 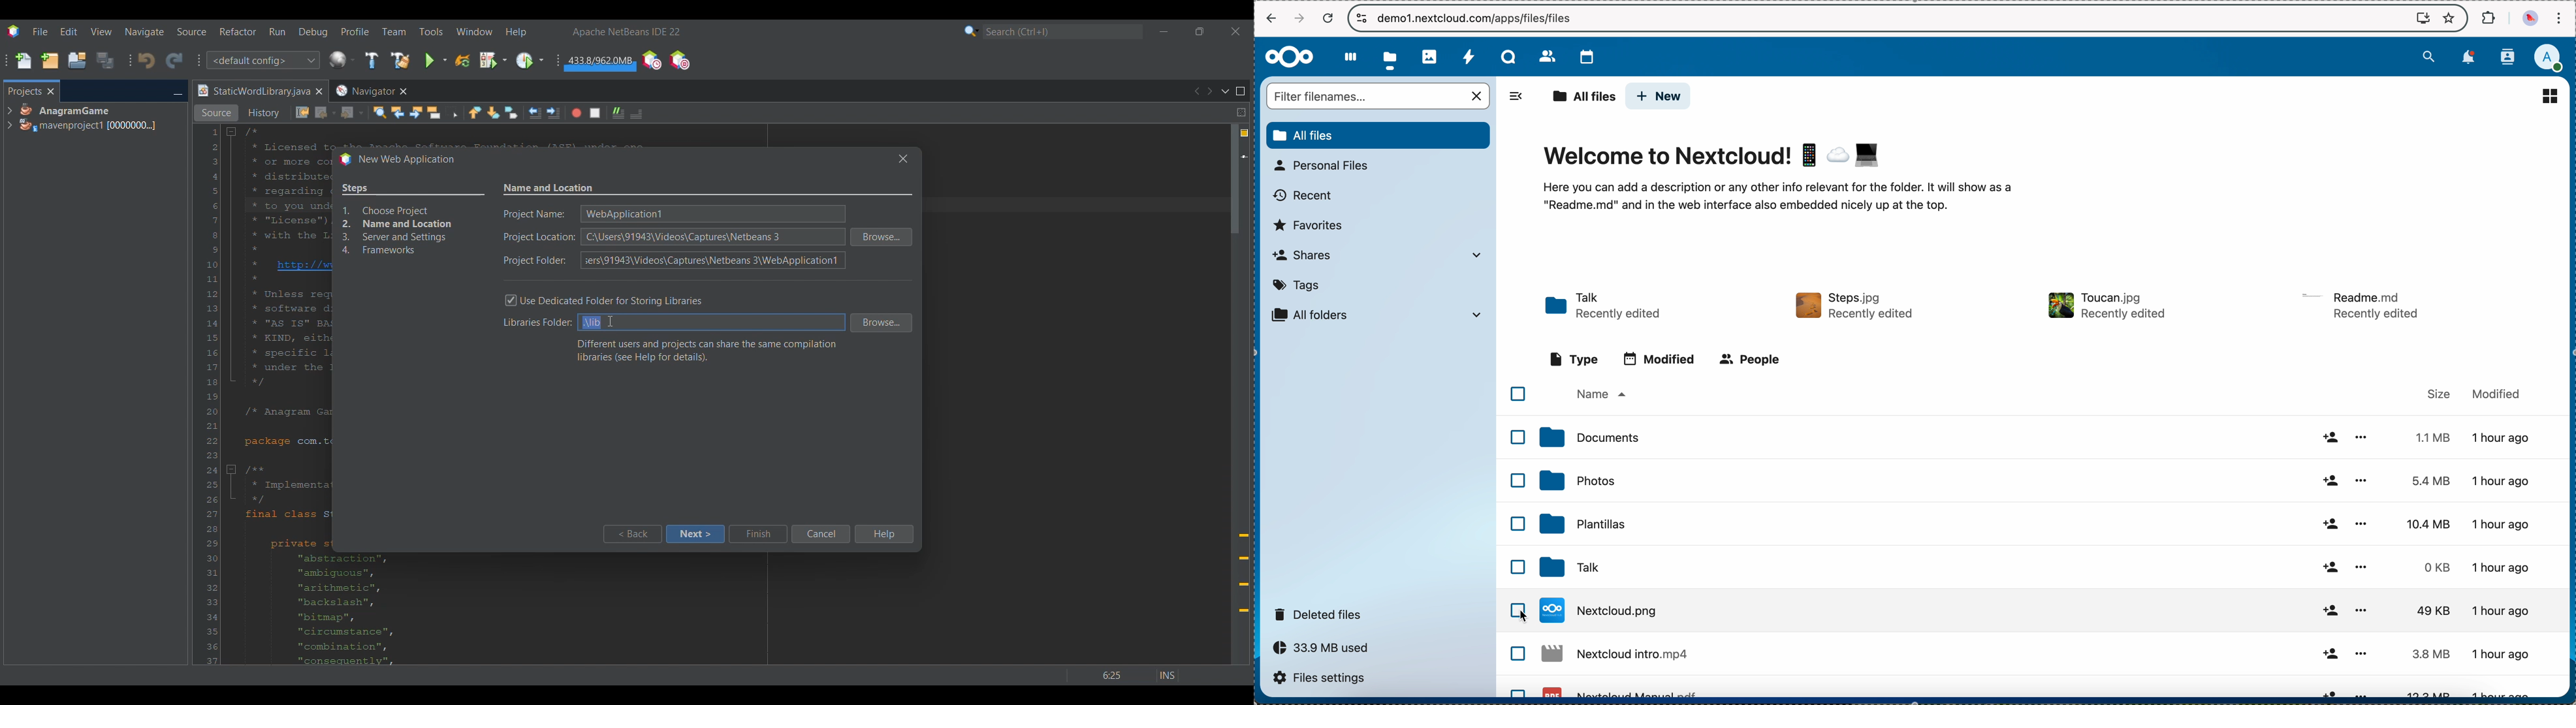 I want to click on Minimize, so click(x=178, y=92).